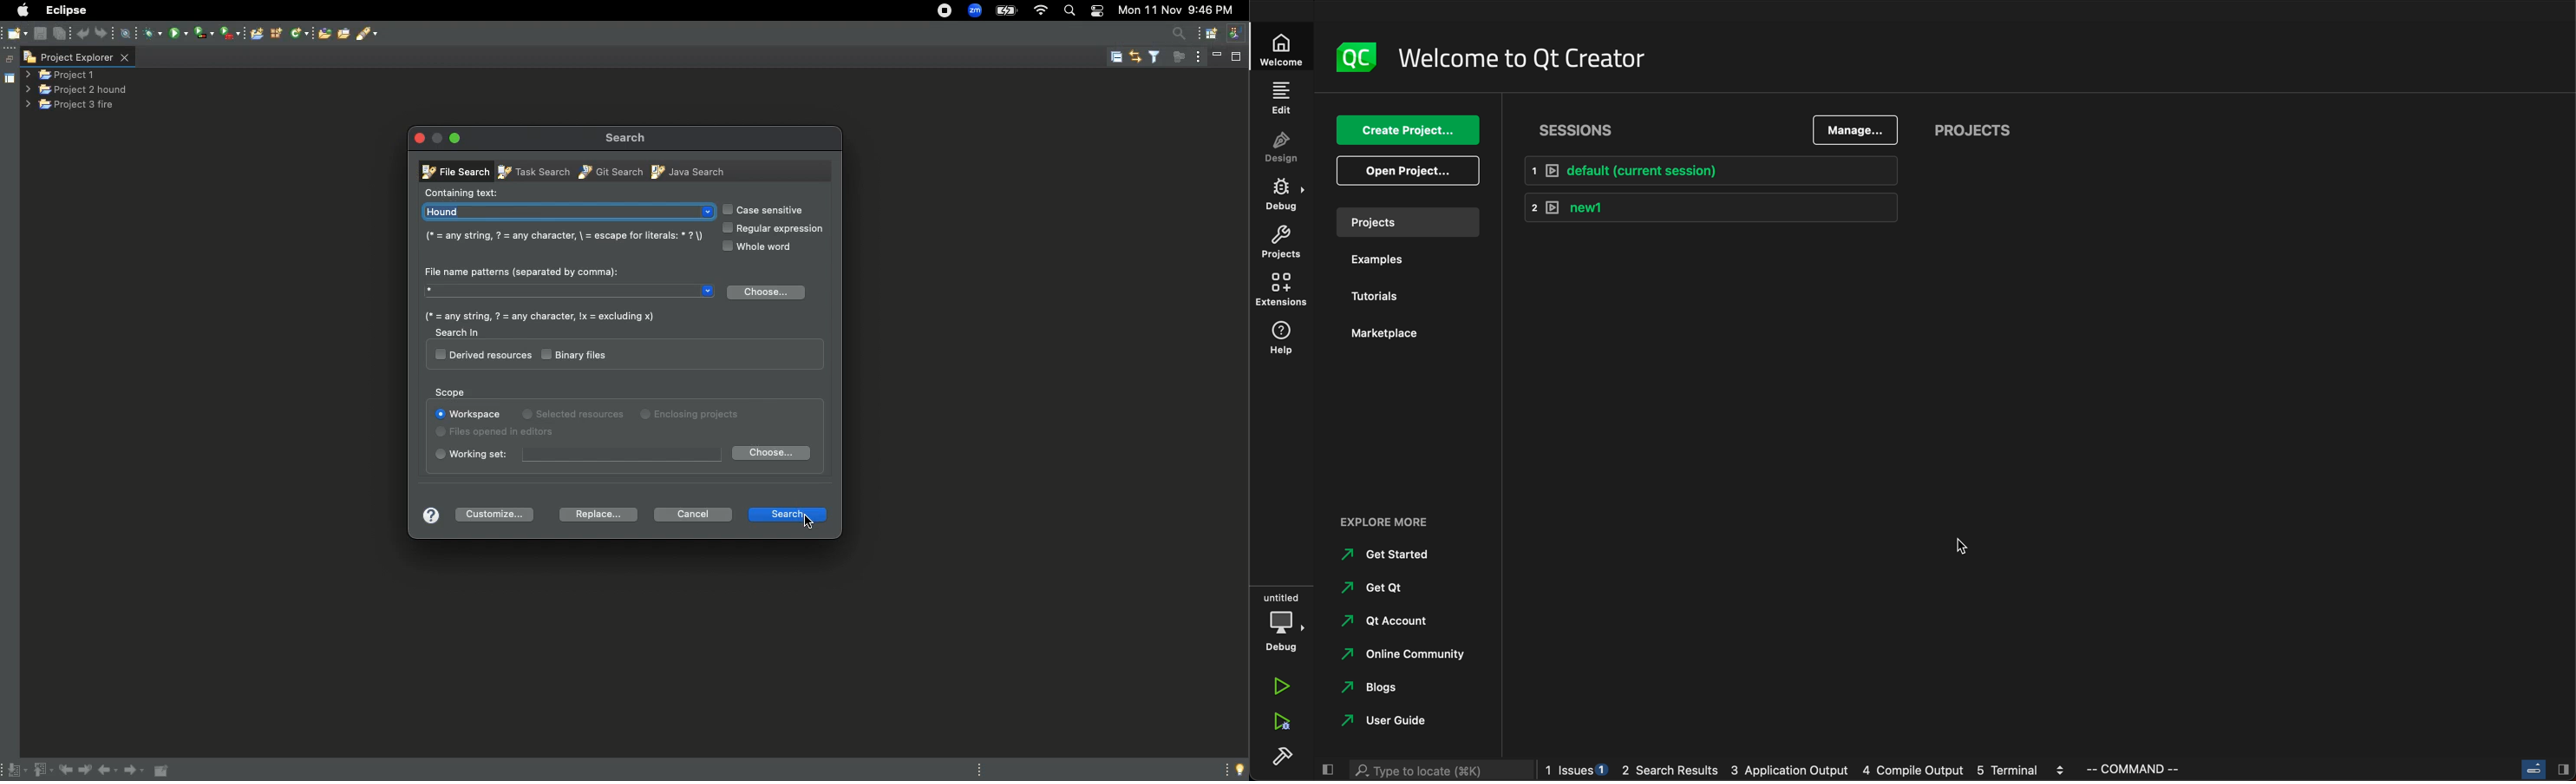 This screenshot has height=784, width=2576. What do you see at coordinates (128, 31) in the screenshot?
I see `skip all break points` at bounding box center [128, 31].